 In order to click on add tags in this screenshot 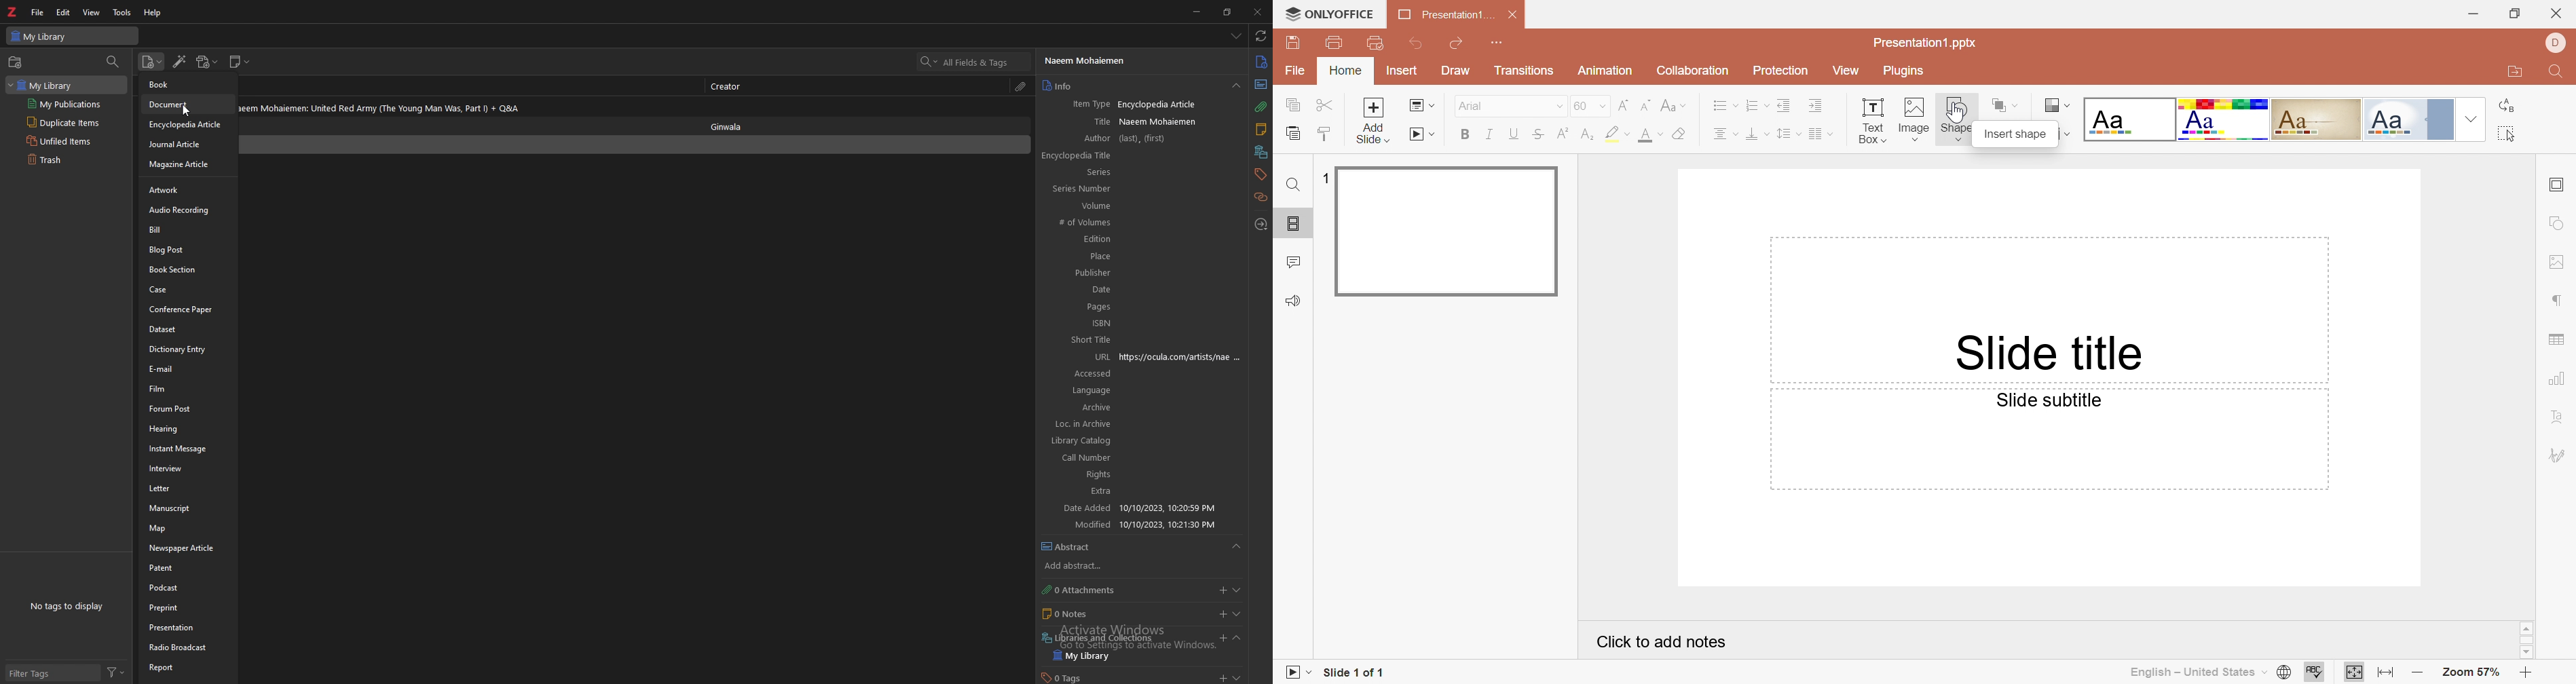, I will do `click(1222, 677)`.